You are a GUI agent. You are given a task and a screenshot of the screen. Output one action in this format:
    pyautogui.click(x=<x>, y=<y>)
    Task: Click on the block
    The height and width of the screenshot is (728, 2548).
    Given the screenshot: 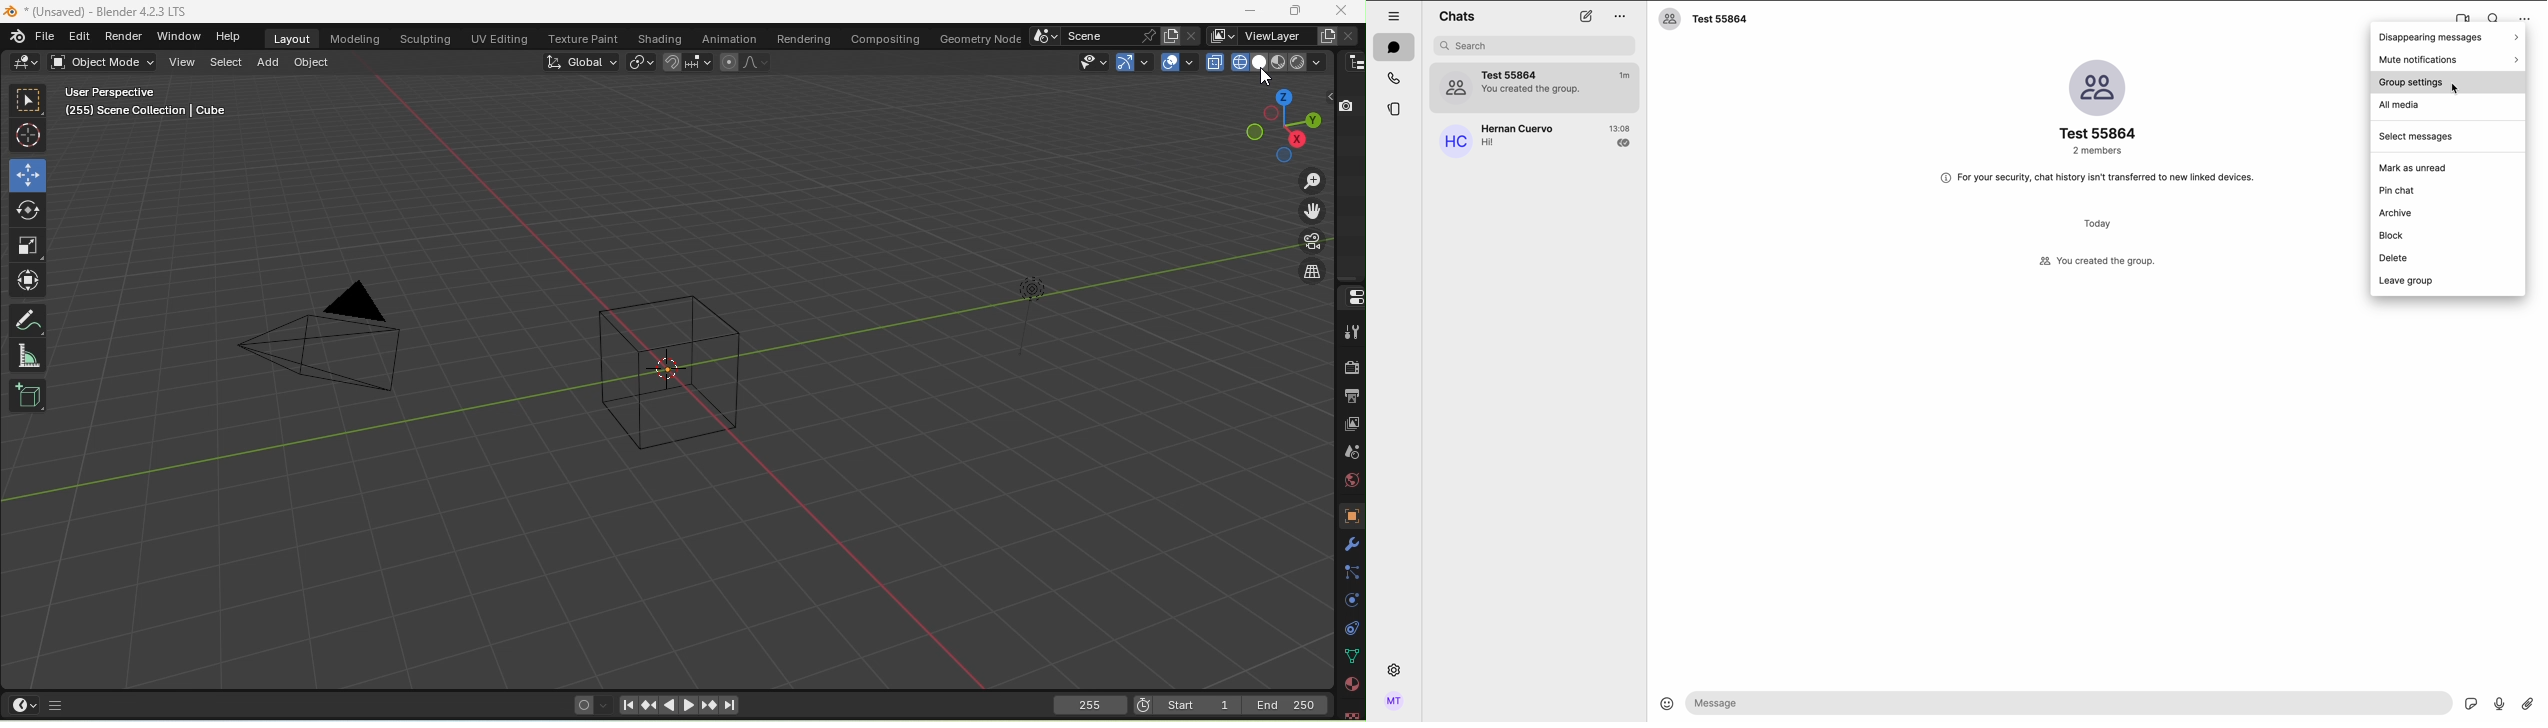 What is the action you would take?
    pyautogui.click(x=2392, y=236)
    